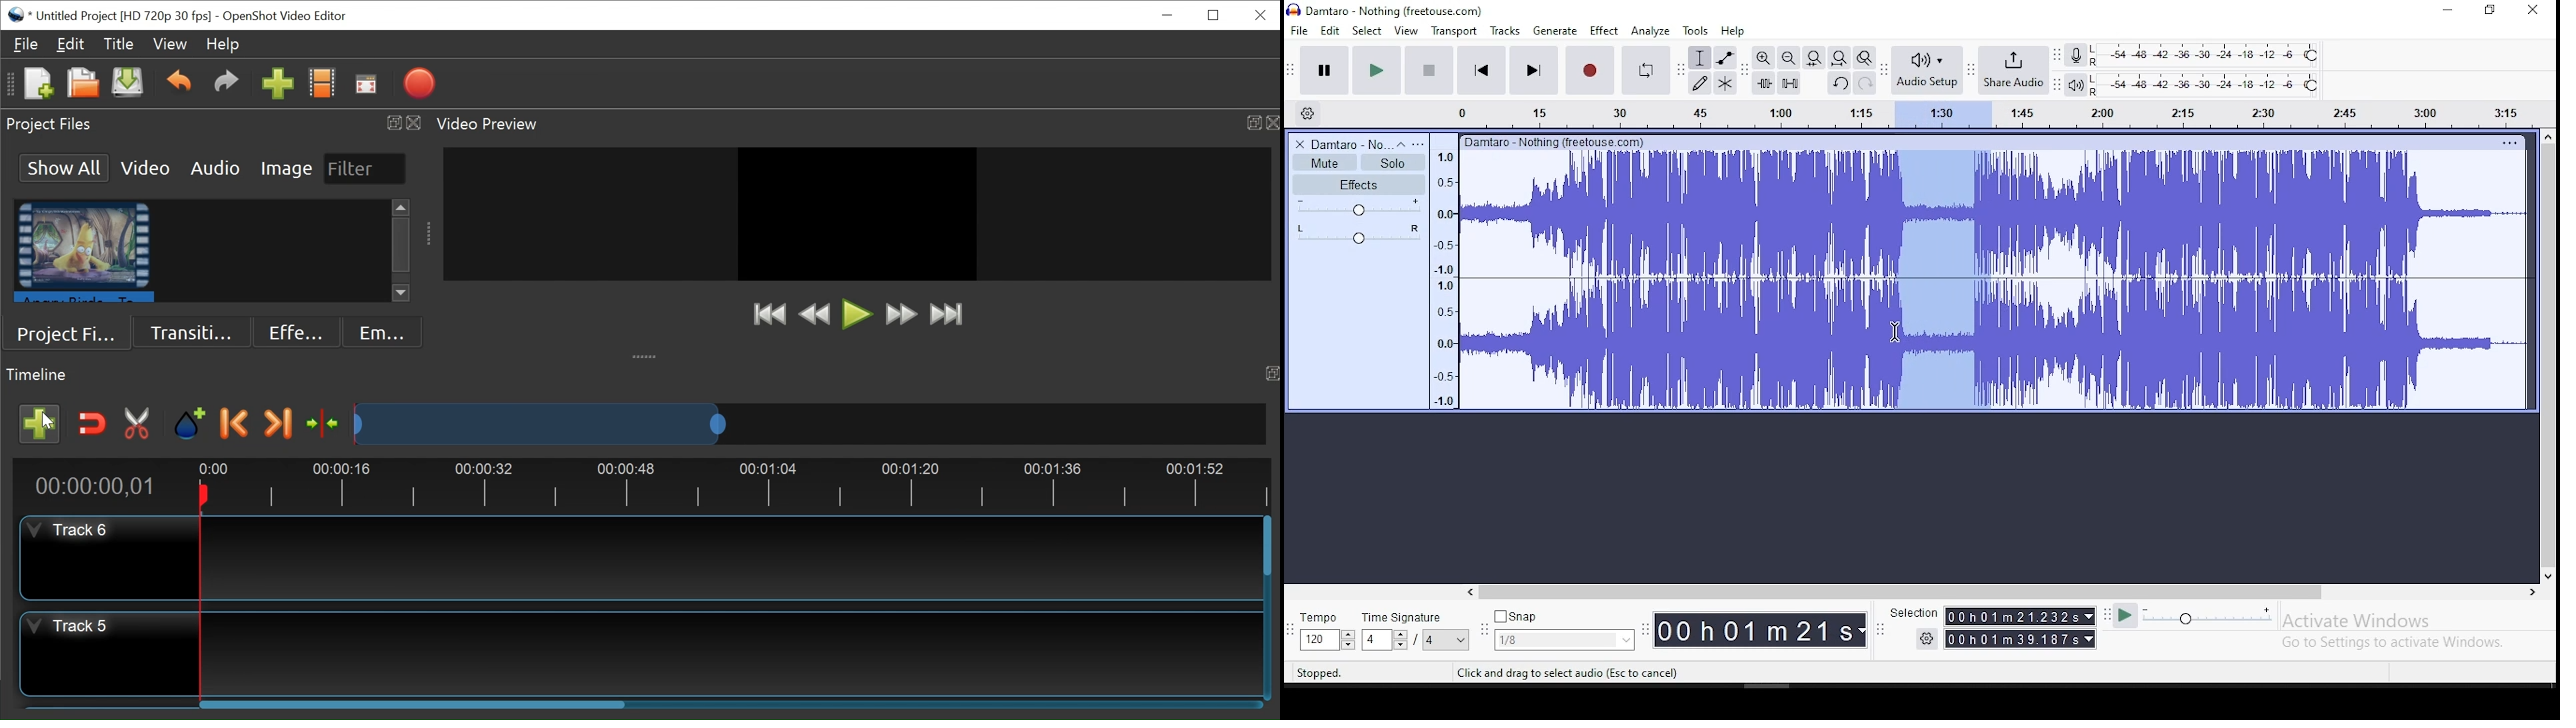  I want to click on Stopped., so click(1318, 672).